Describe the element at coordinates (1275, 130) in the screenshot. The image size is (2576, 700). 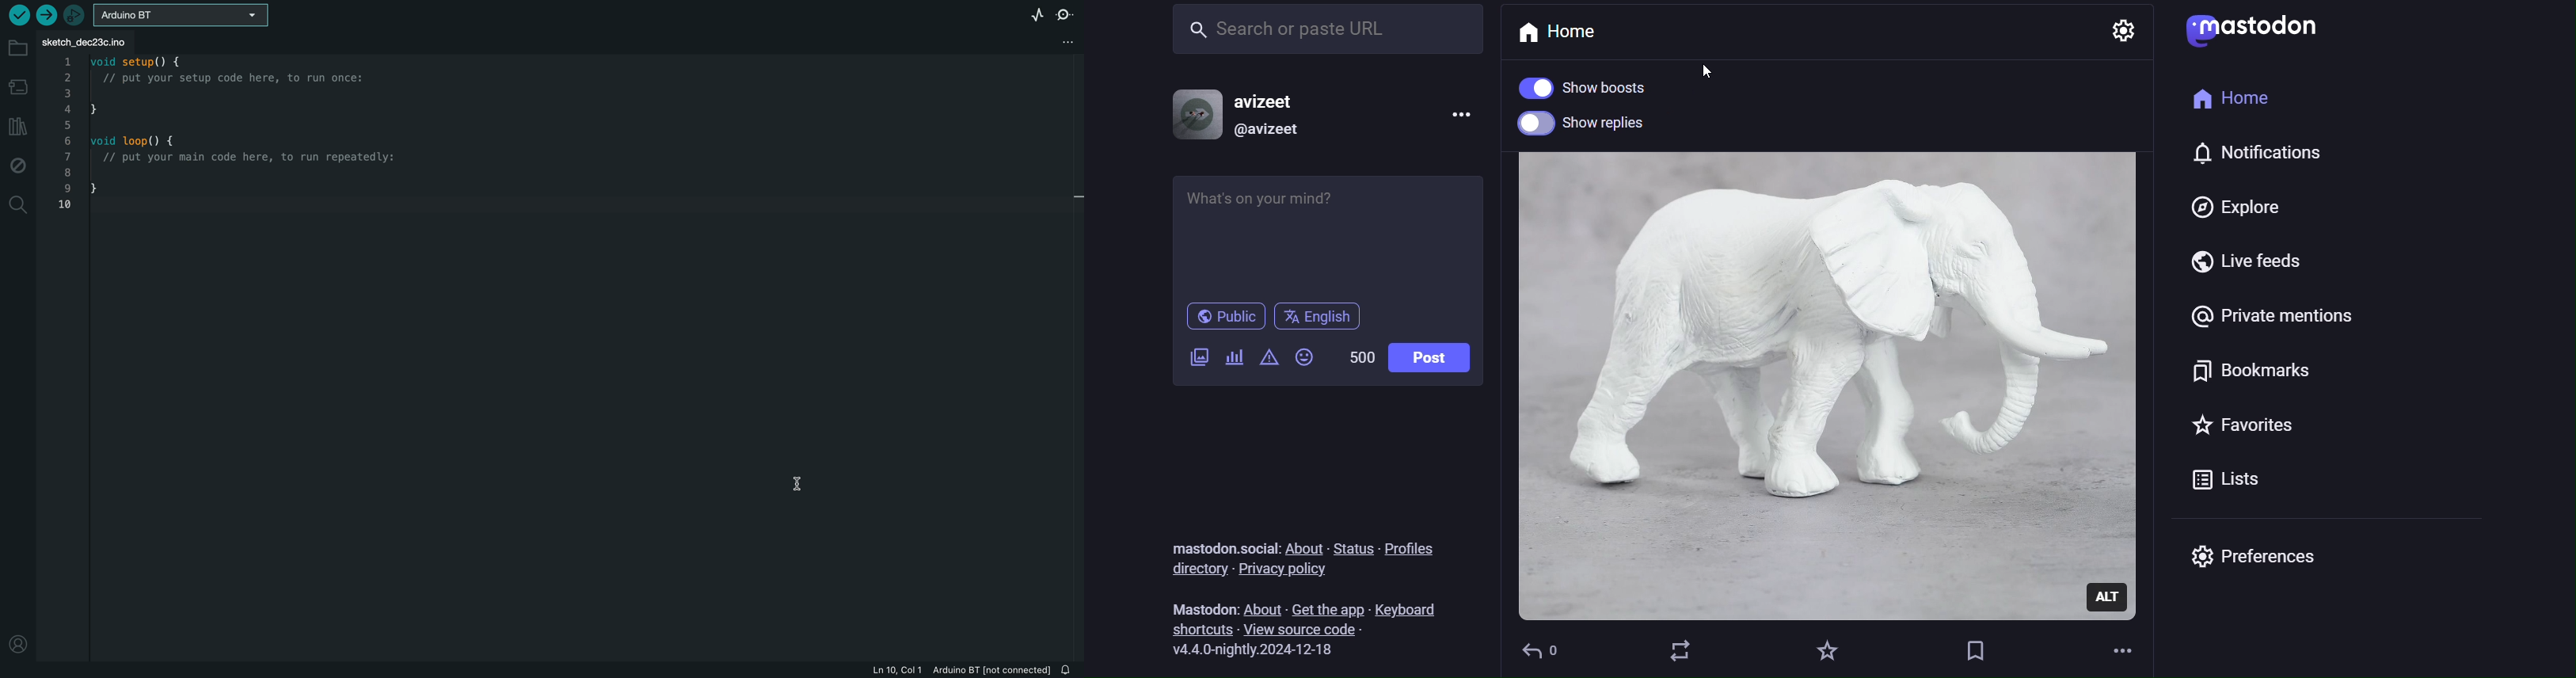
I see `@username` at that location.